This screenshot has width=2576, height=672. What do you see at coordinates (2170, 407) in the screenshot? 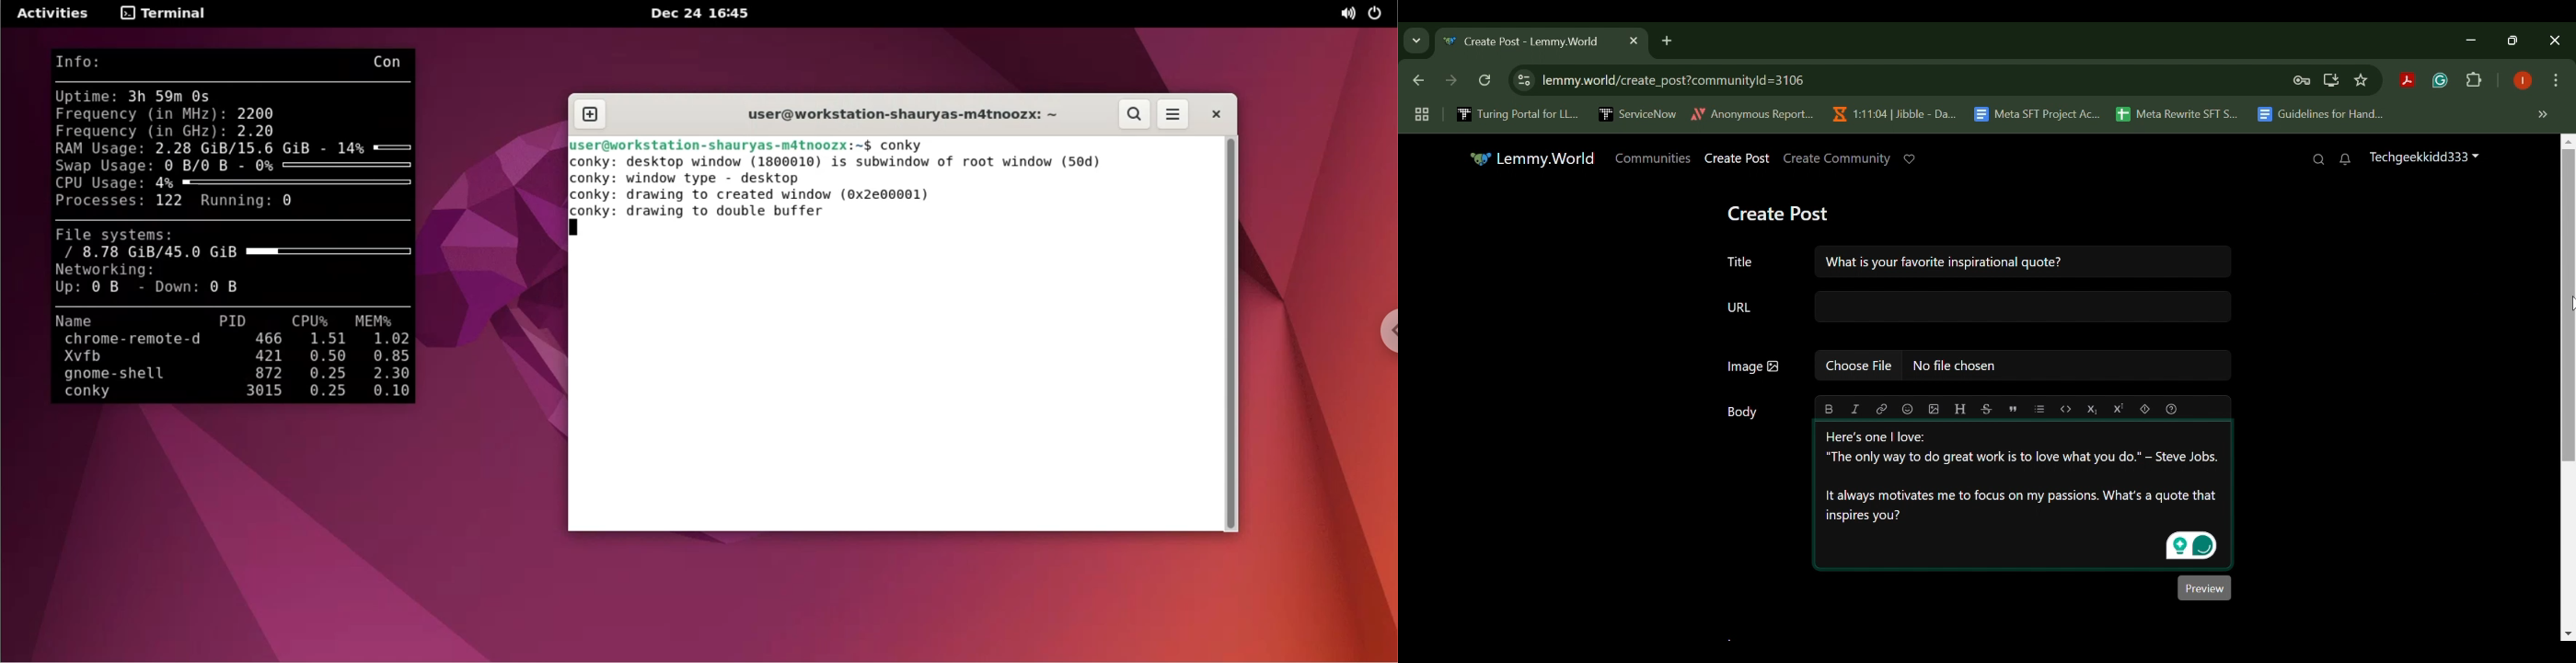
I see `formatting help` at bounding box center [2170, 407].